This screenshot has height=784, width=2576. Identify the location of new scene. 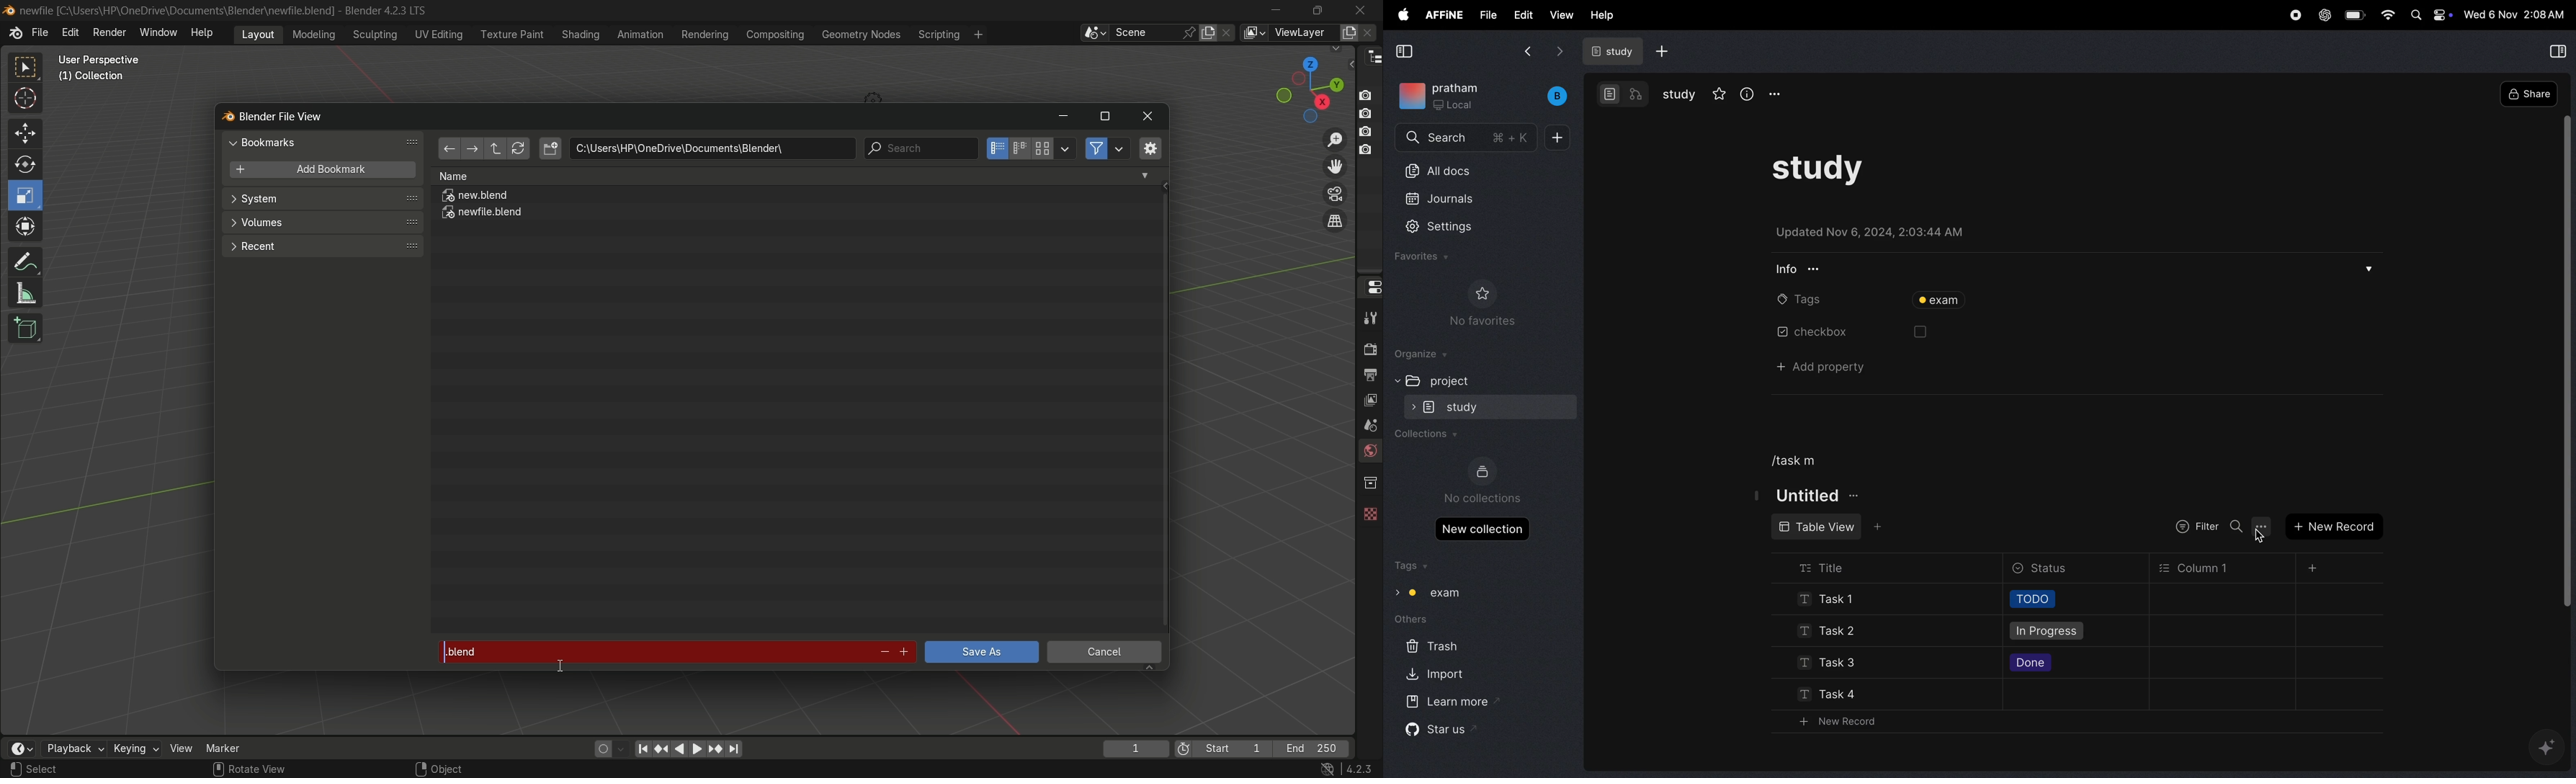
(1211, 32).